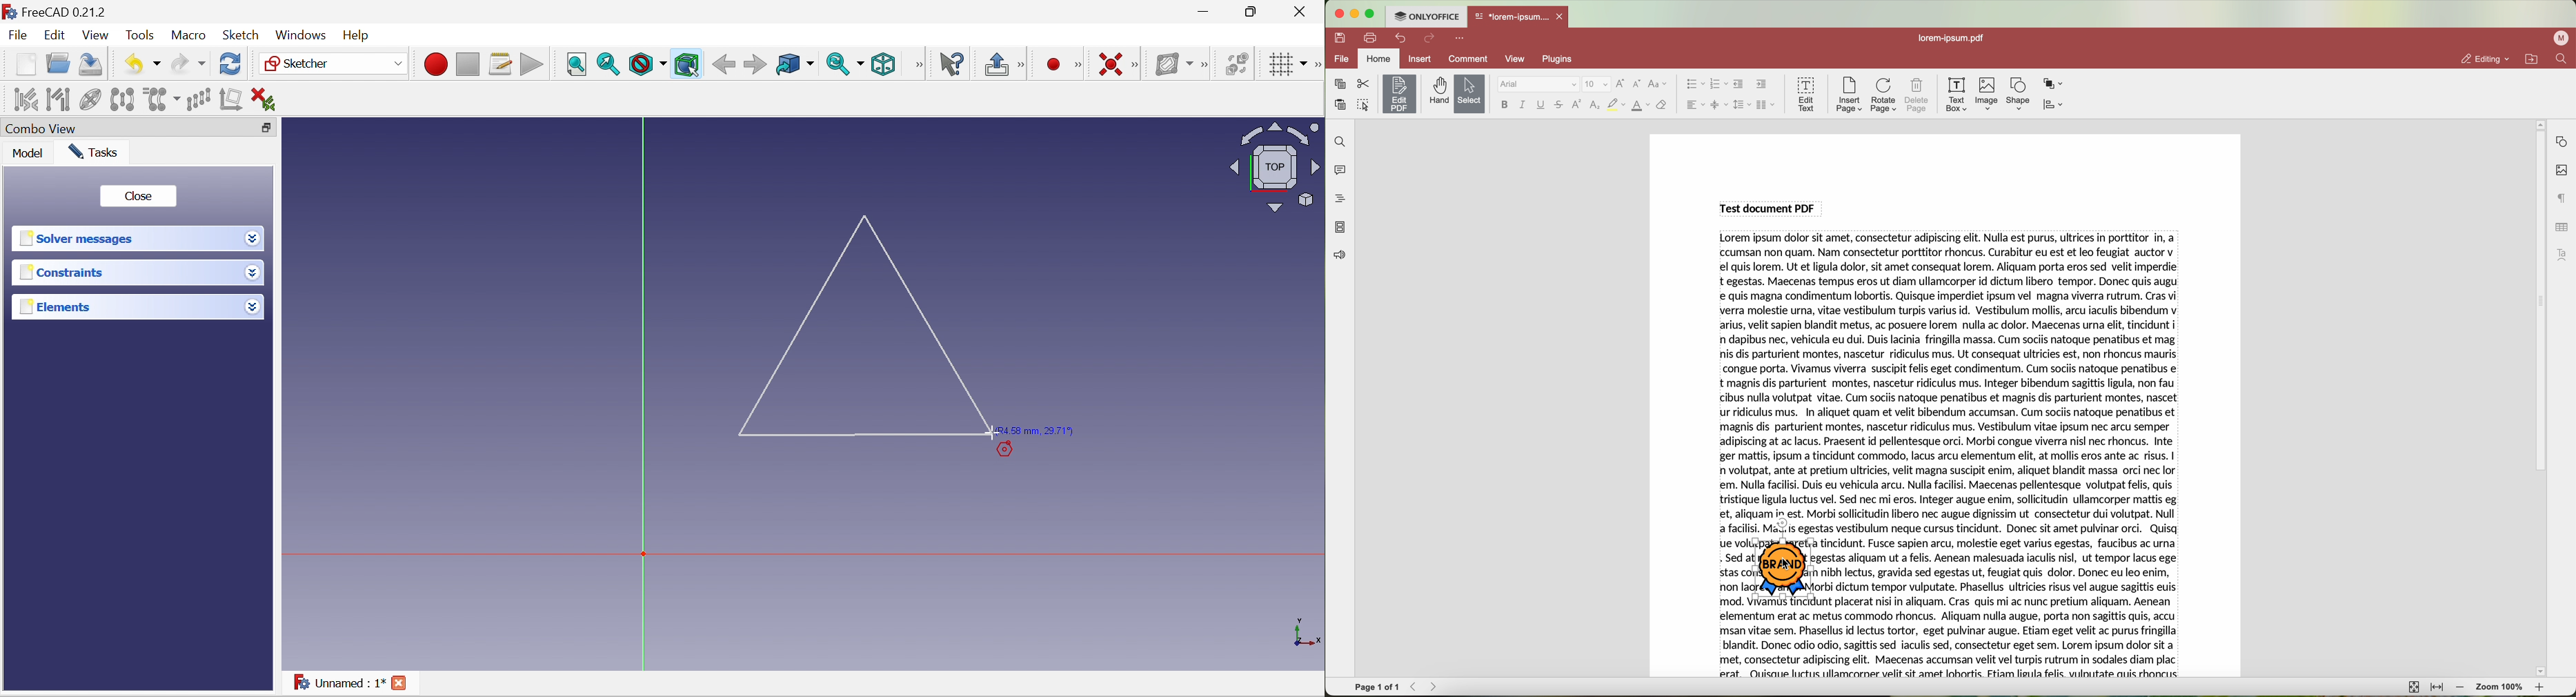 The image size is (2576, 700). I want to click on View, so click(96, 37).